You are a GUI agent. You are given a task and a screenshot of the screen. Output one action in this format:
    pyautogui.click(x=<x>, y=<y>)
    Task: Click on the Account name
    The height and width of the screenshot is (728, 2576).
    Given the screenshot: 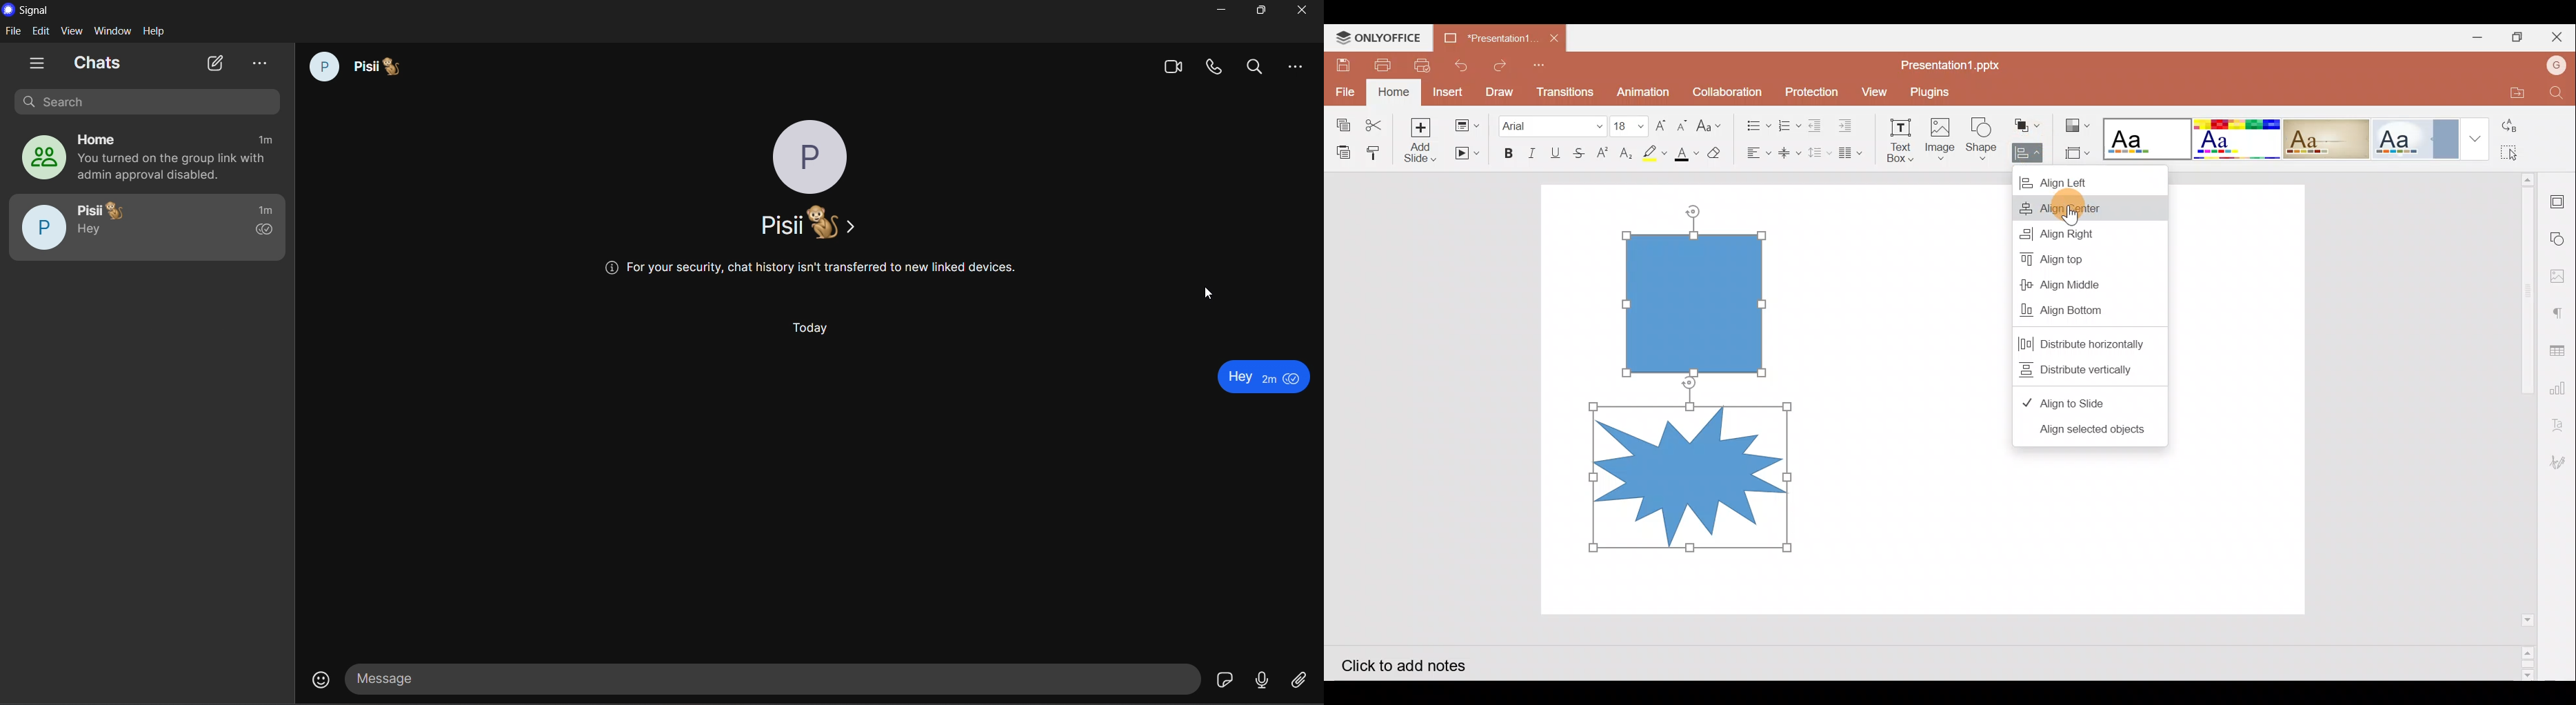 What is the action you would take?
    pyautogui.click(x=2557, y=67)
    